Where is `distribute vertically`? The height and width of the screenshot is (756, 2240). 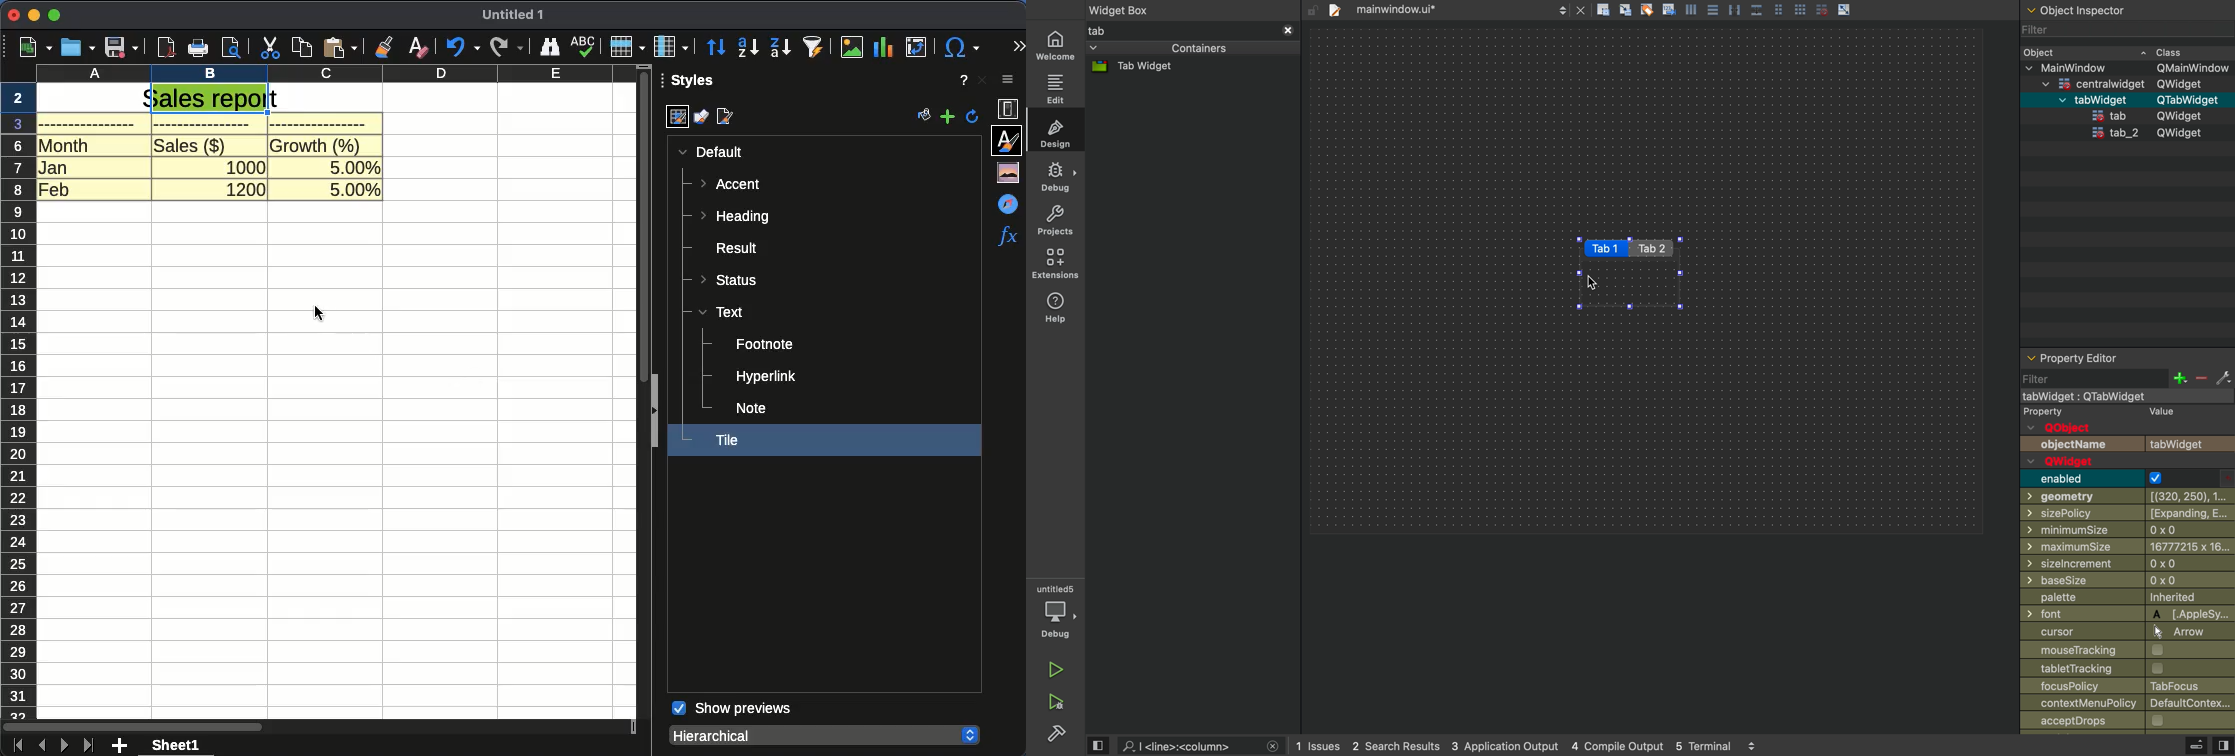 distribute vertically is located at coordinates (1758, 10).